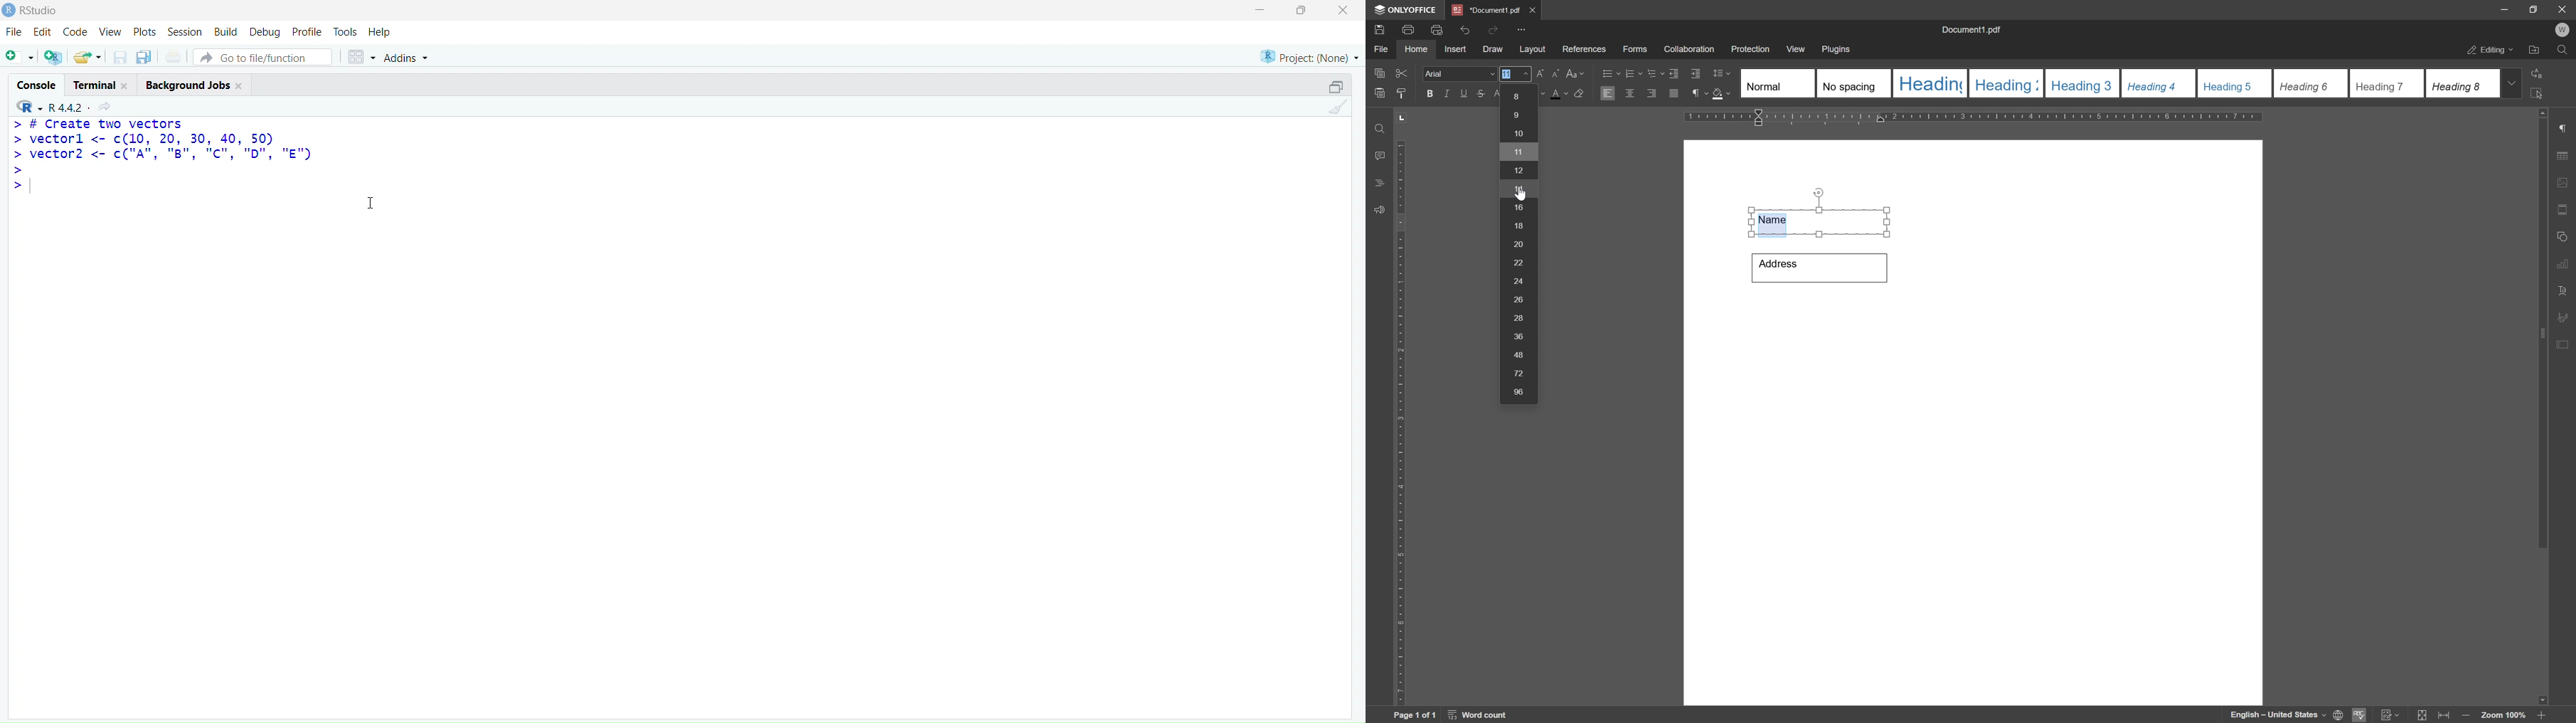 The image size is (2576, 728). I want to click on change case, so click(1577, 73).